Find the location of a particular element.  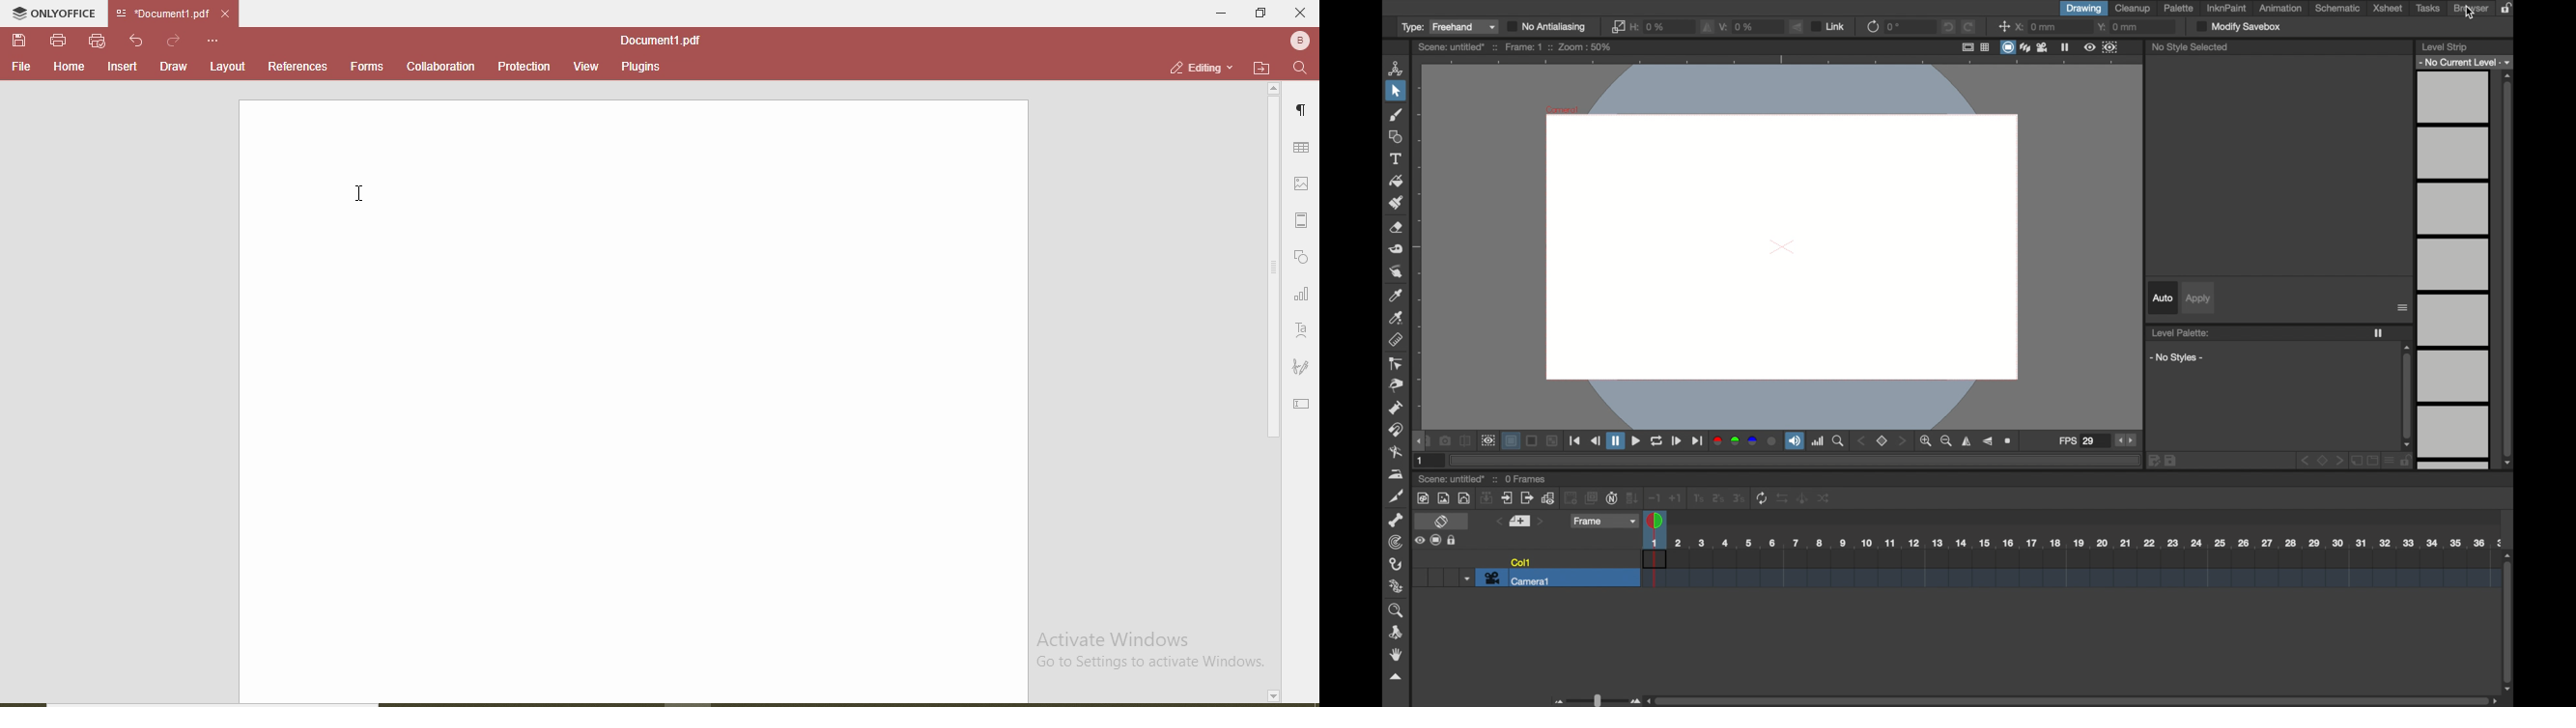

onlyoffice is located at coordinates (57, 15).